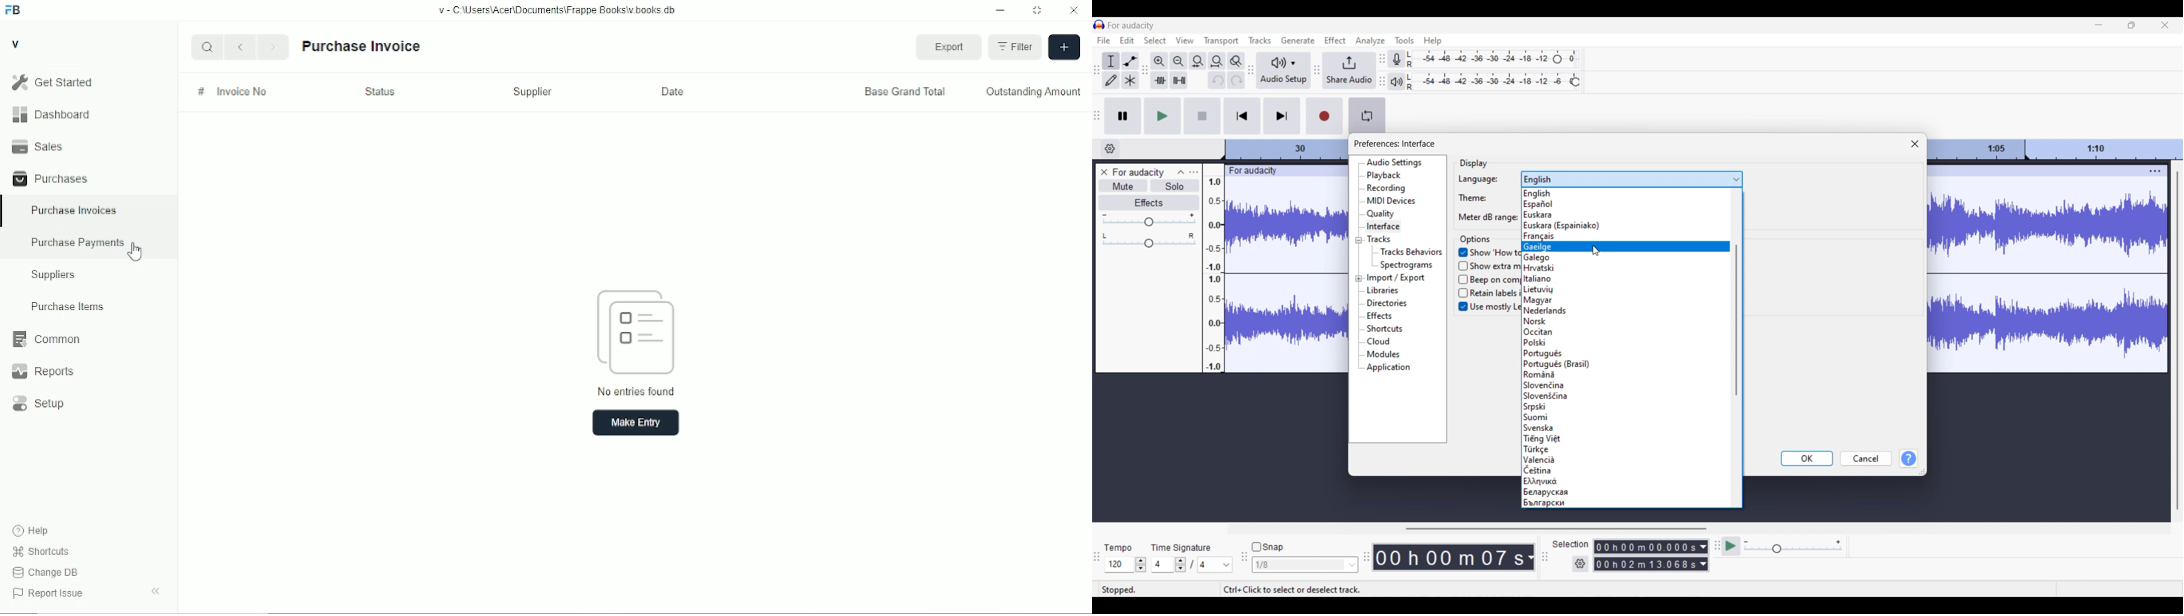  What do you see at coordinates (1394, 163) in the screenshot?
I see `Audio settings` at bounding box center [1394, 163].